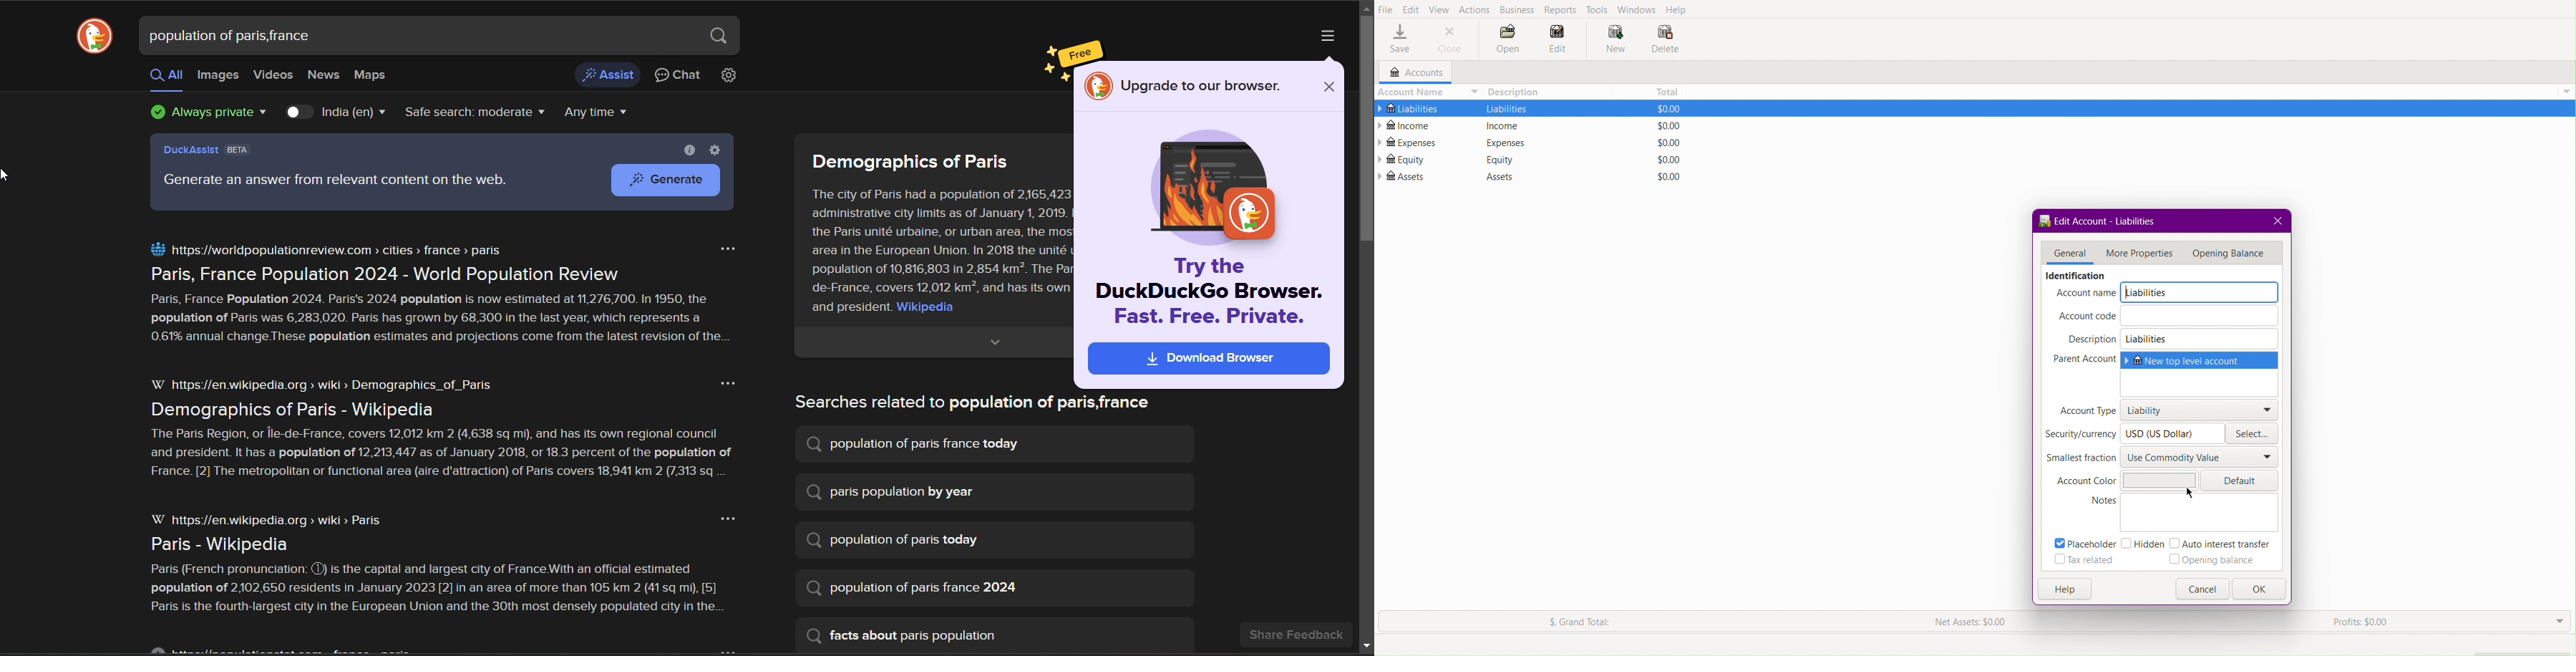 This screenshot has height=672, width=2576. Describe the element at coordinates (1665, 159) in the screenshot. I see `$0.00` at that location.